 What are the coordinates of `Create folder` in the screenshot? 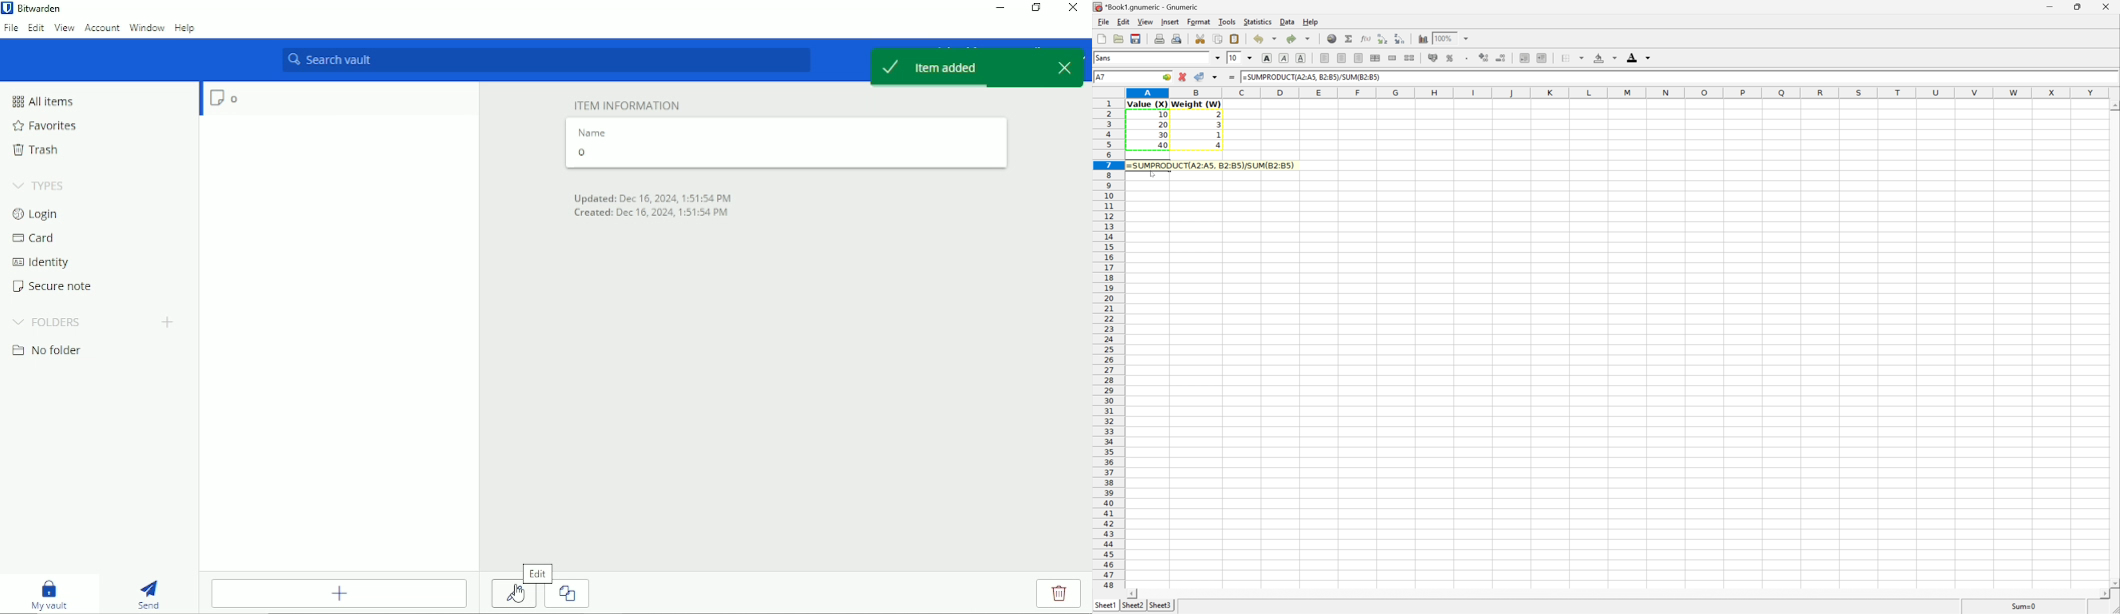 It's located at (167, 321).